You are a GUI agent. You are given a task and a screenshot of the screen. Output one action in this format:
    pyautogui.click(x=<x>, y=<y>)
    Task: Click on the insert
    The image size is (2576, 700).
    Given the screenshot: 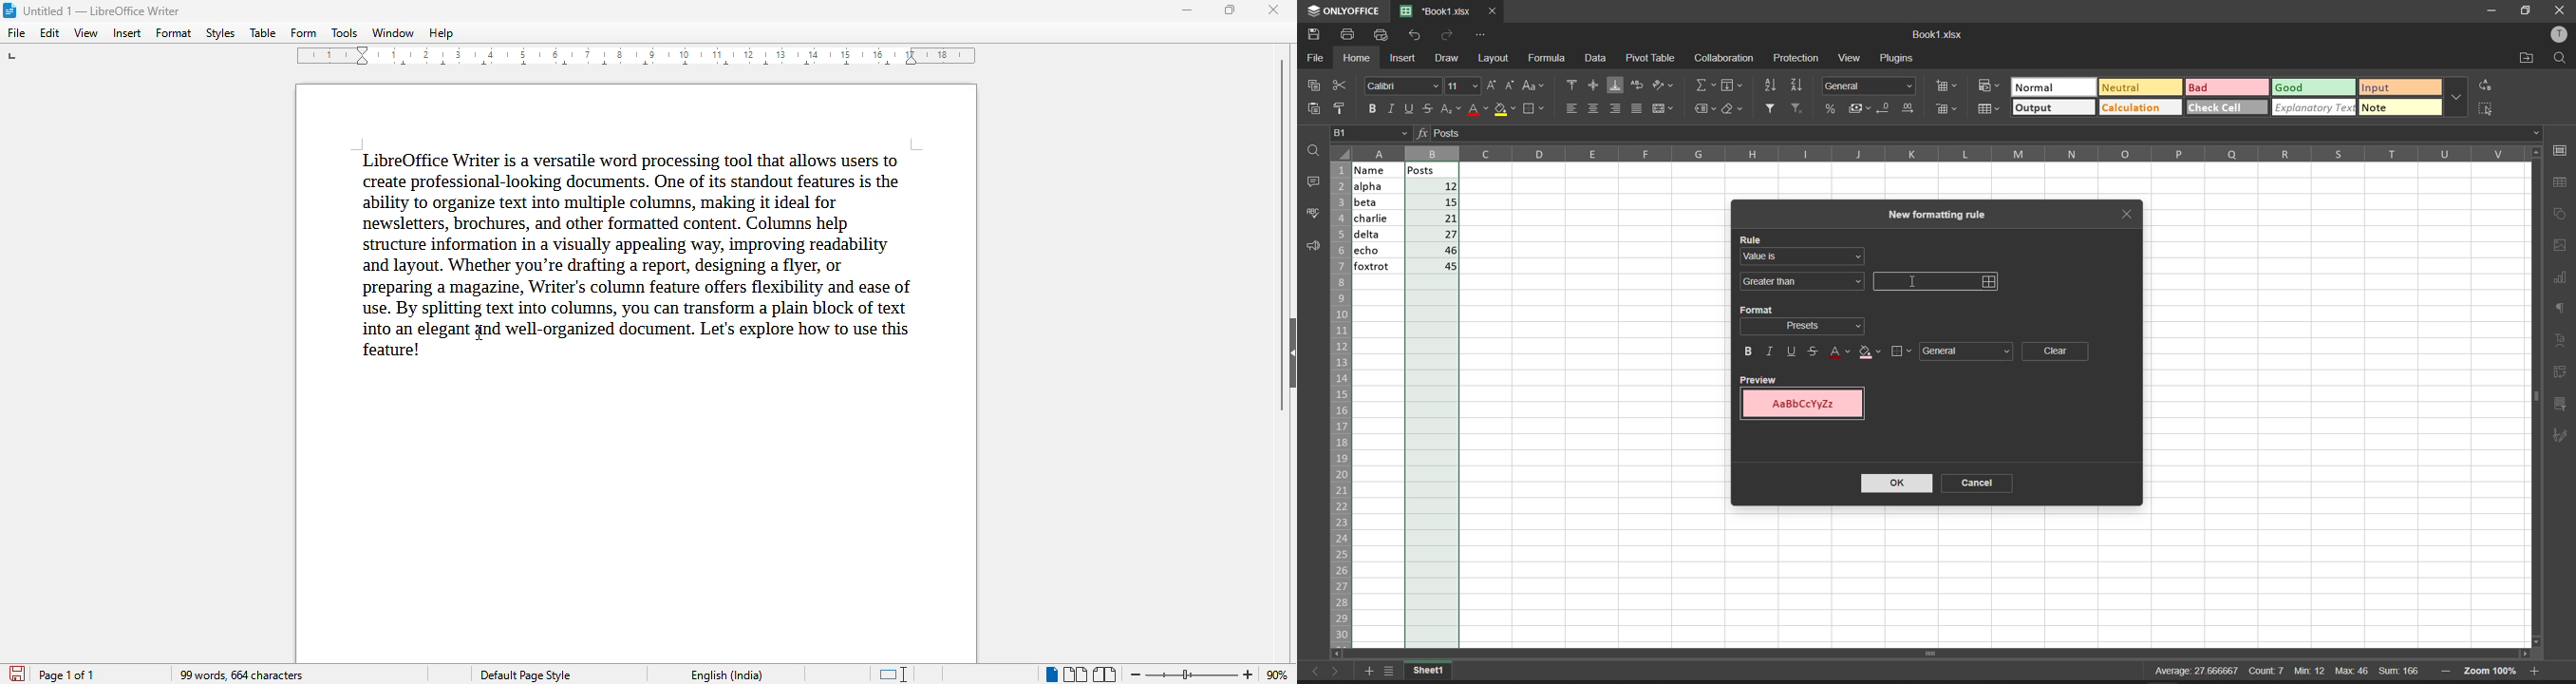 What is the action you would take?
    pyautogui.click(x=126, y=33)
    